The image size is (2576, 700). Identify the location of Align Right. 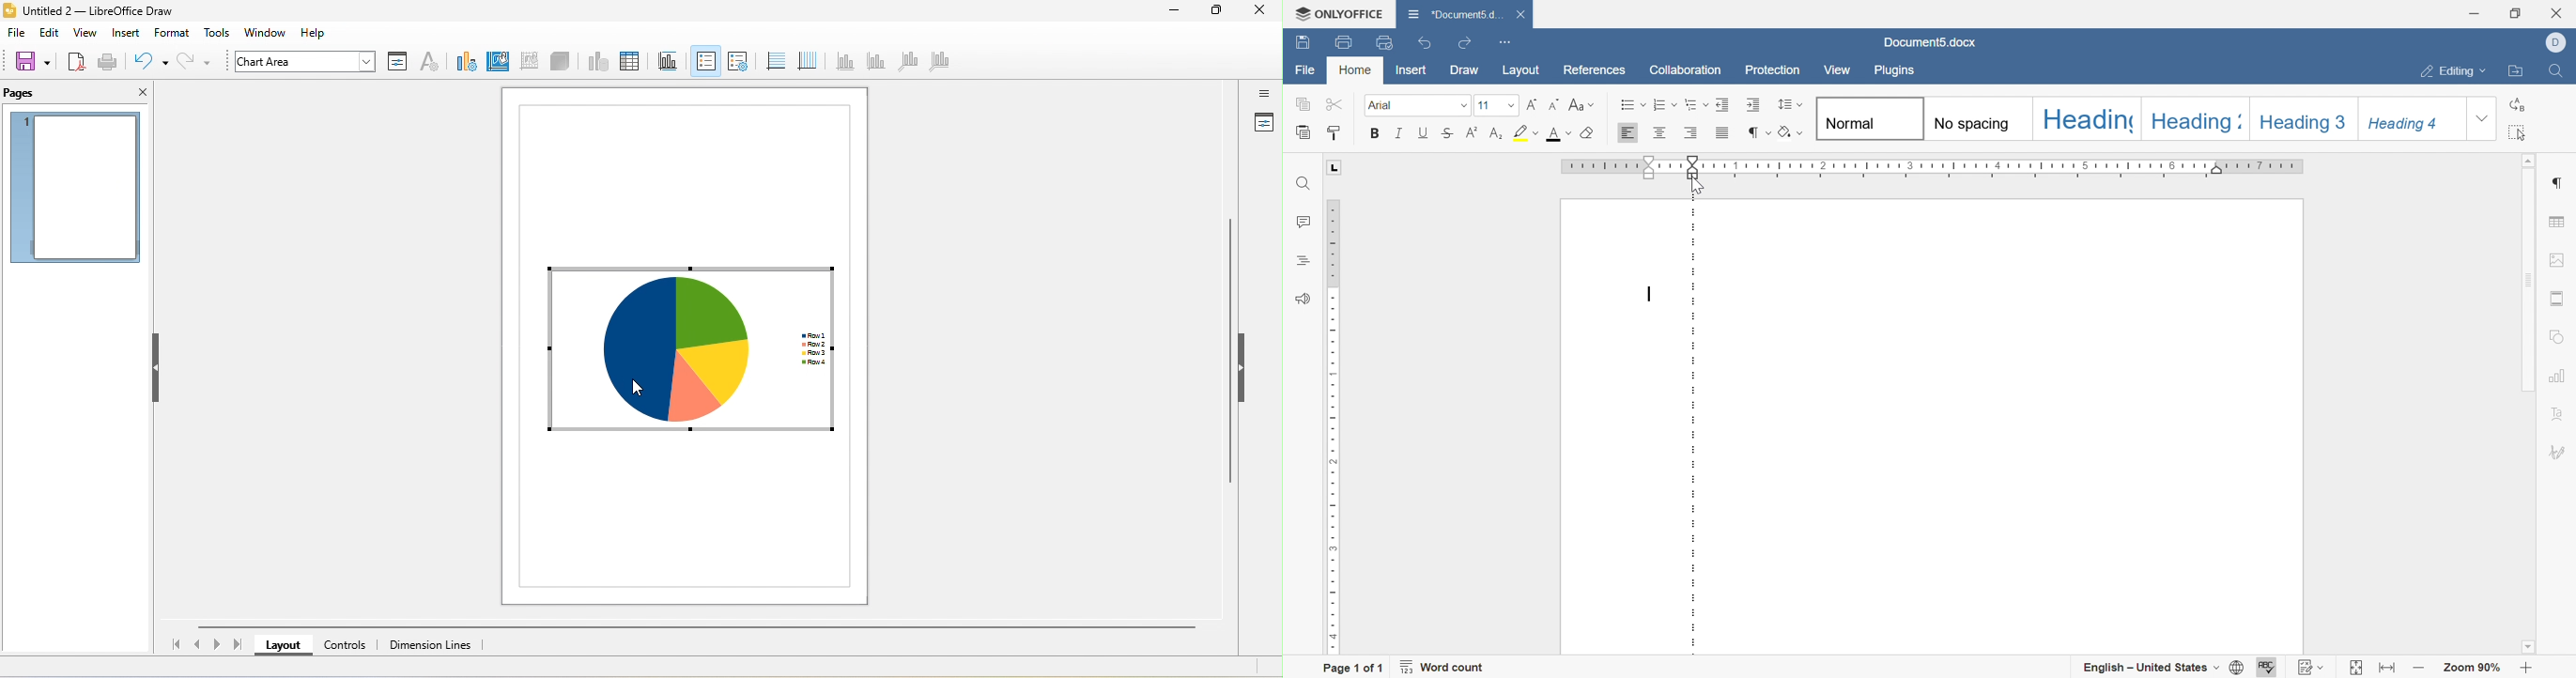
(1692, 133).